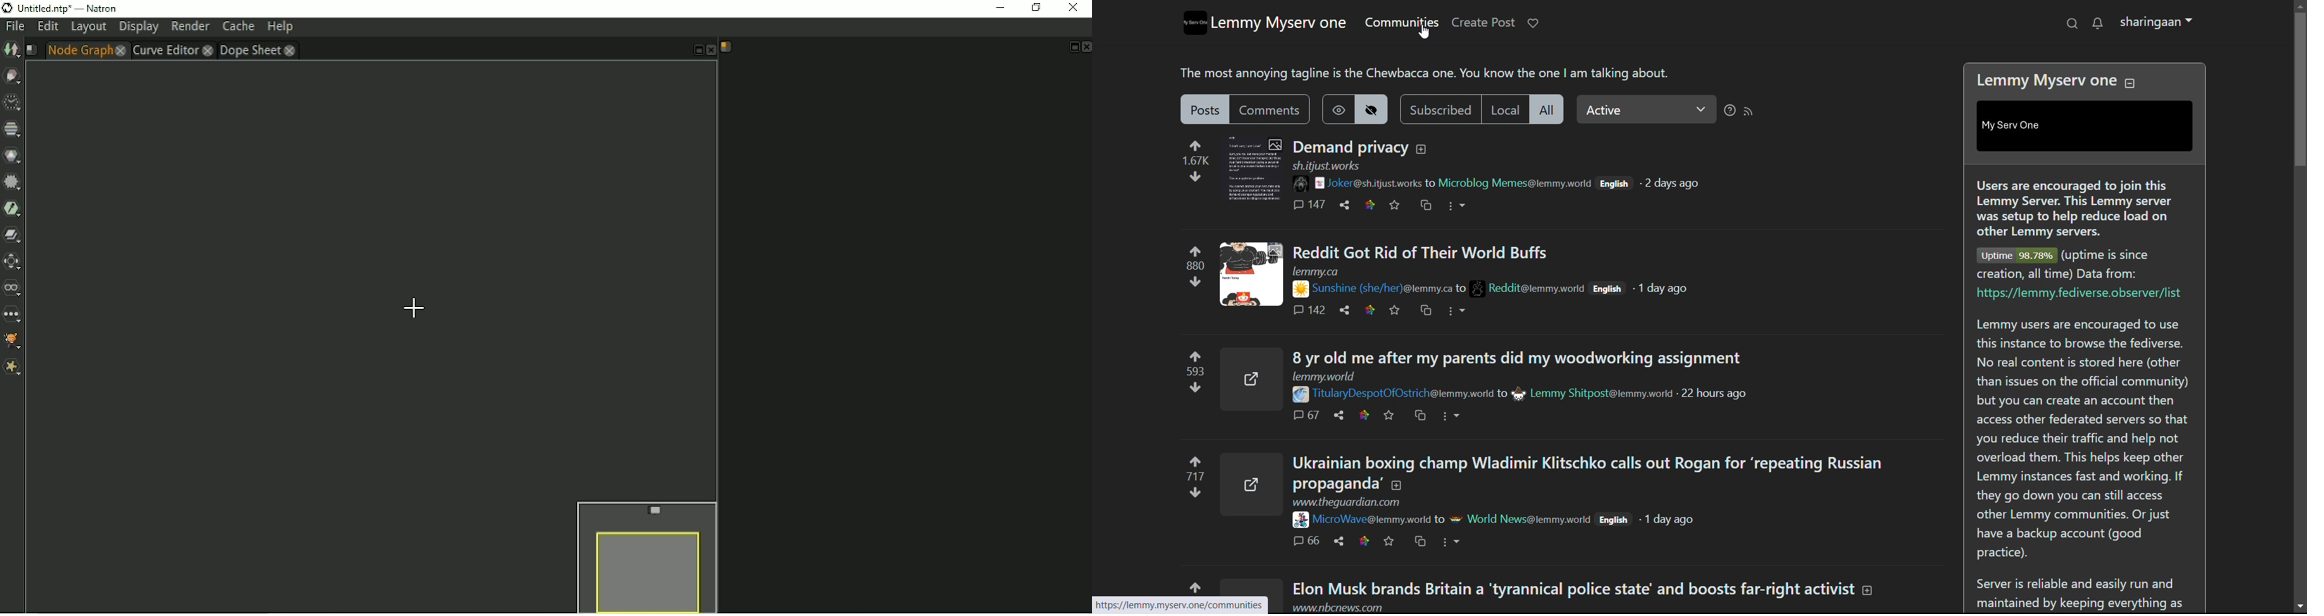 This screenshot has width=2324, height=616. I want to click on to, so click(1464, 287).